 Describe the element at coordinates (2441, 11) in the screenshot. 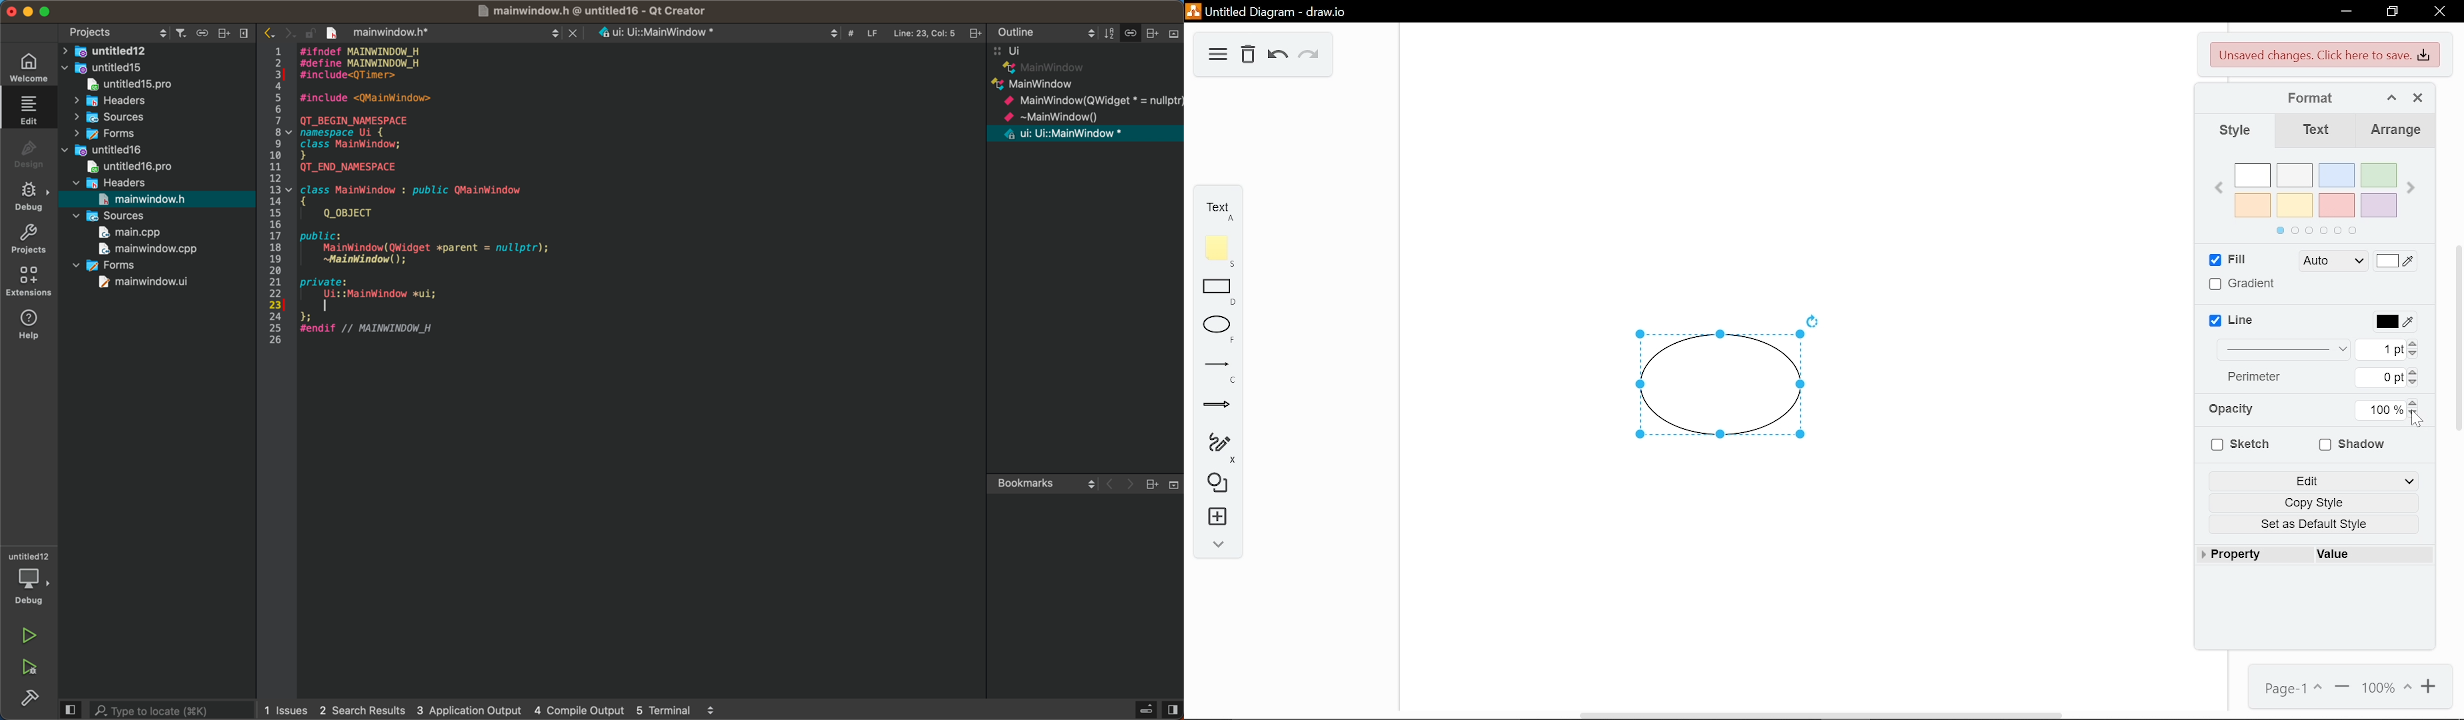

I see `Close` at that location.